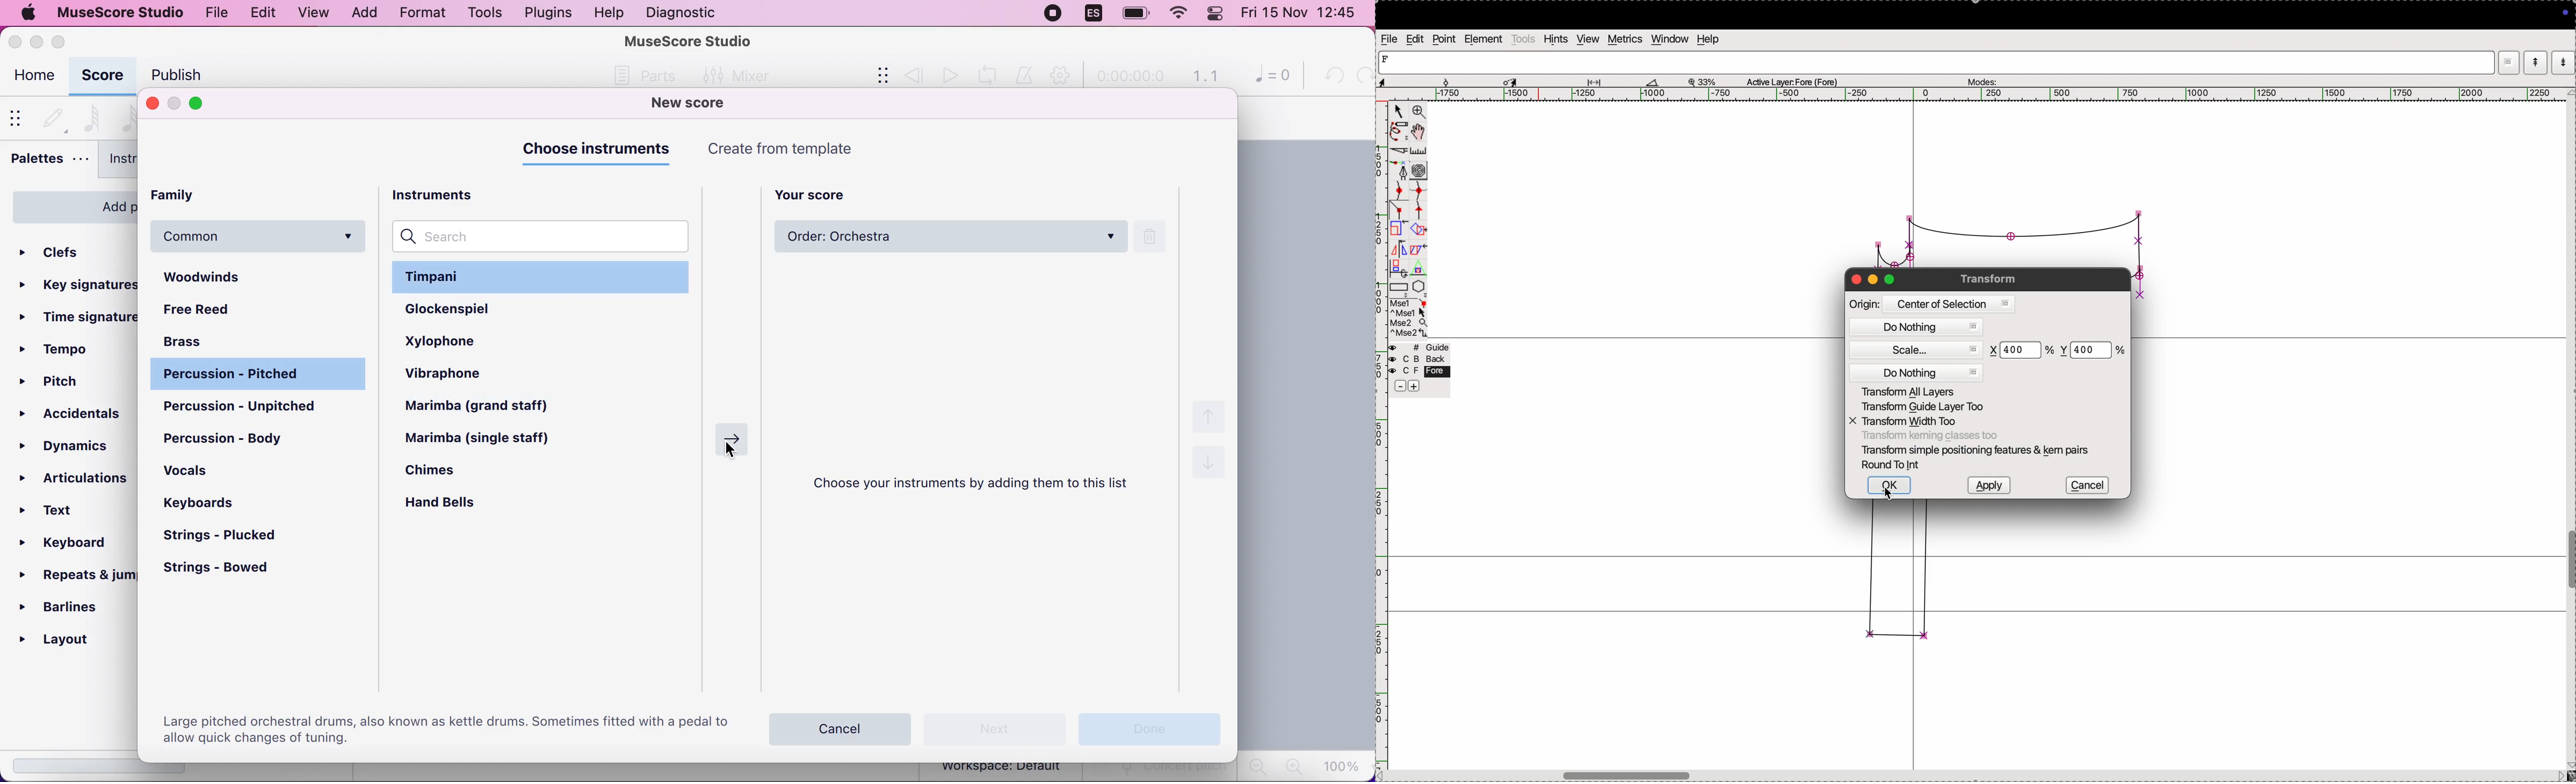 The height and width of the screenshot is (784, 2576). What do you see at coordinates (228, 536) in the screenshot?
I see `strings - plucked` at bounding box center [228, 536].